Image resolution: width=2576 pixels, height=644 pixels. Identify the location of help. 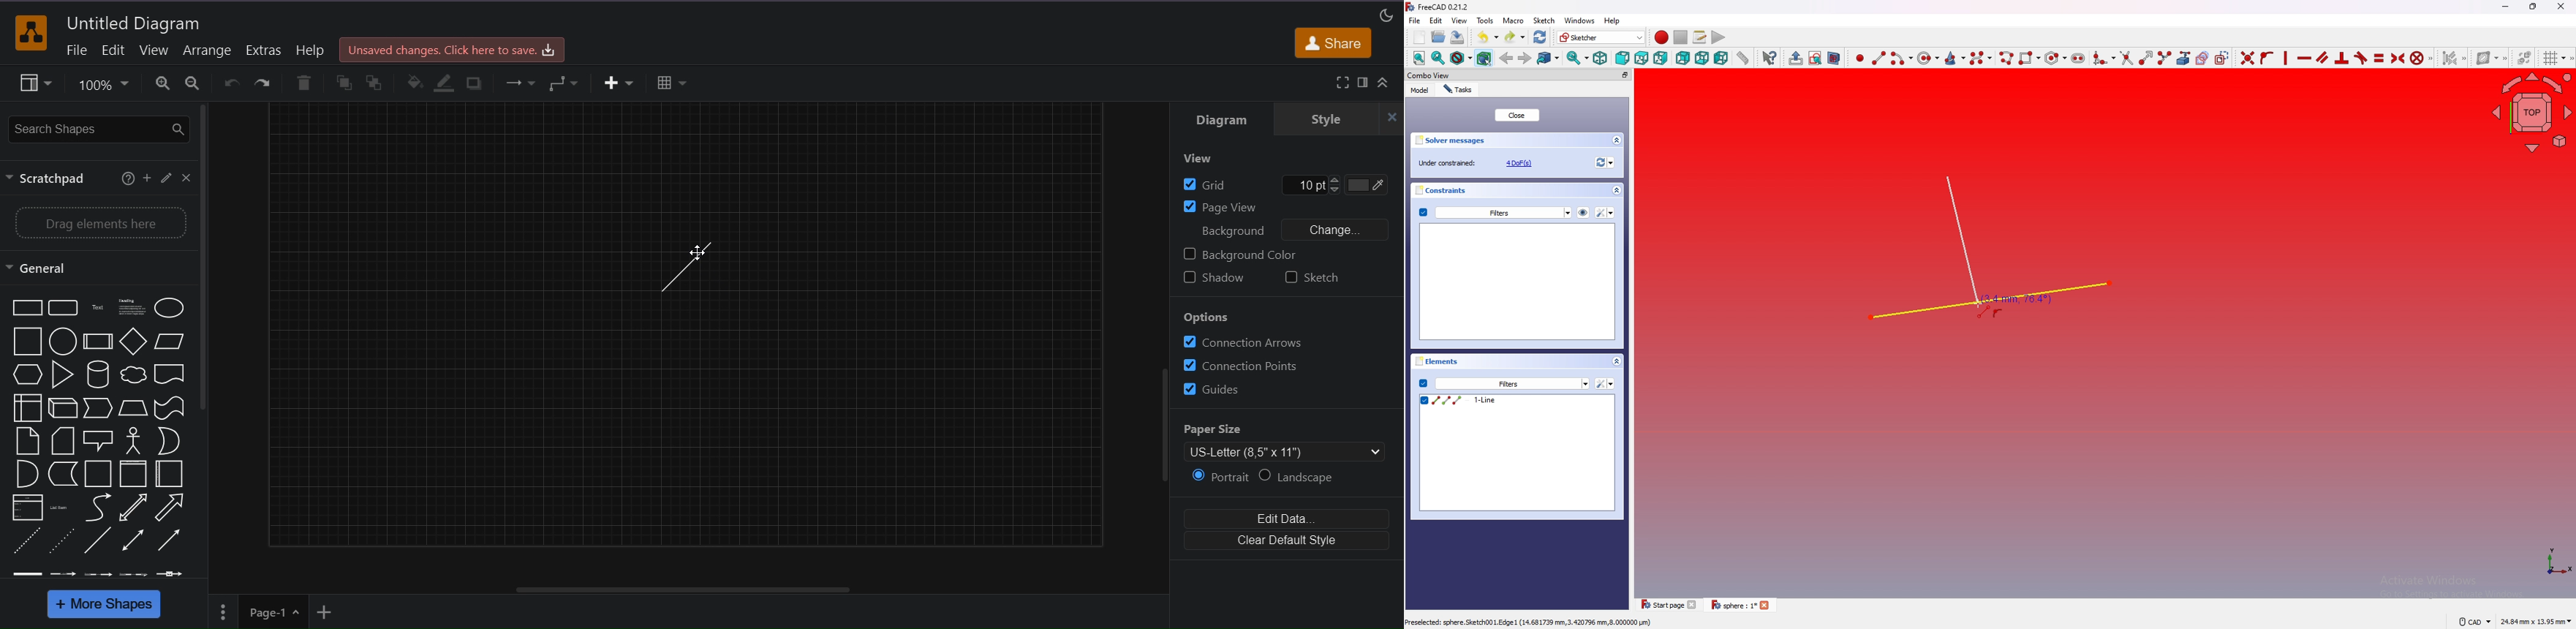
(125, 179).